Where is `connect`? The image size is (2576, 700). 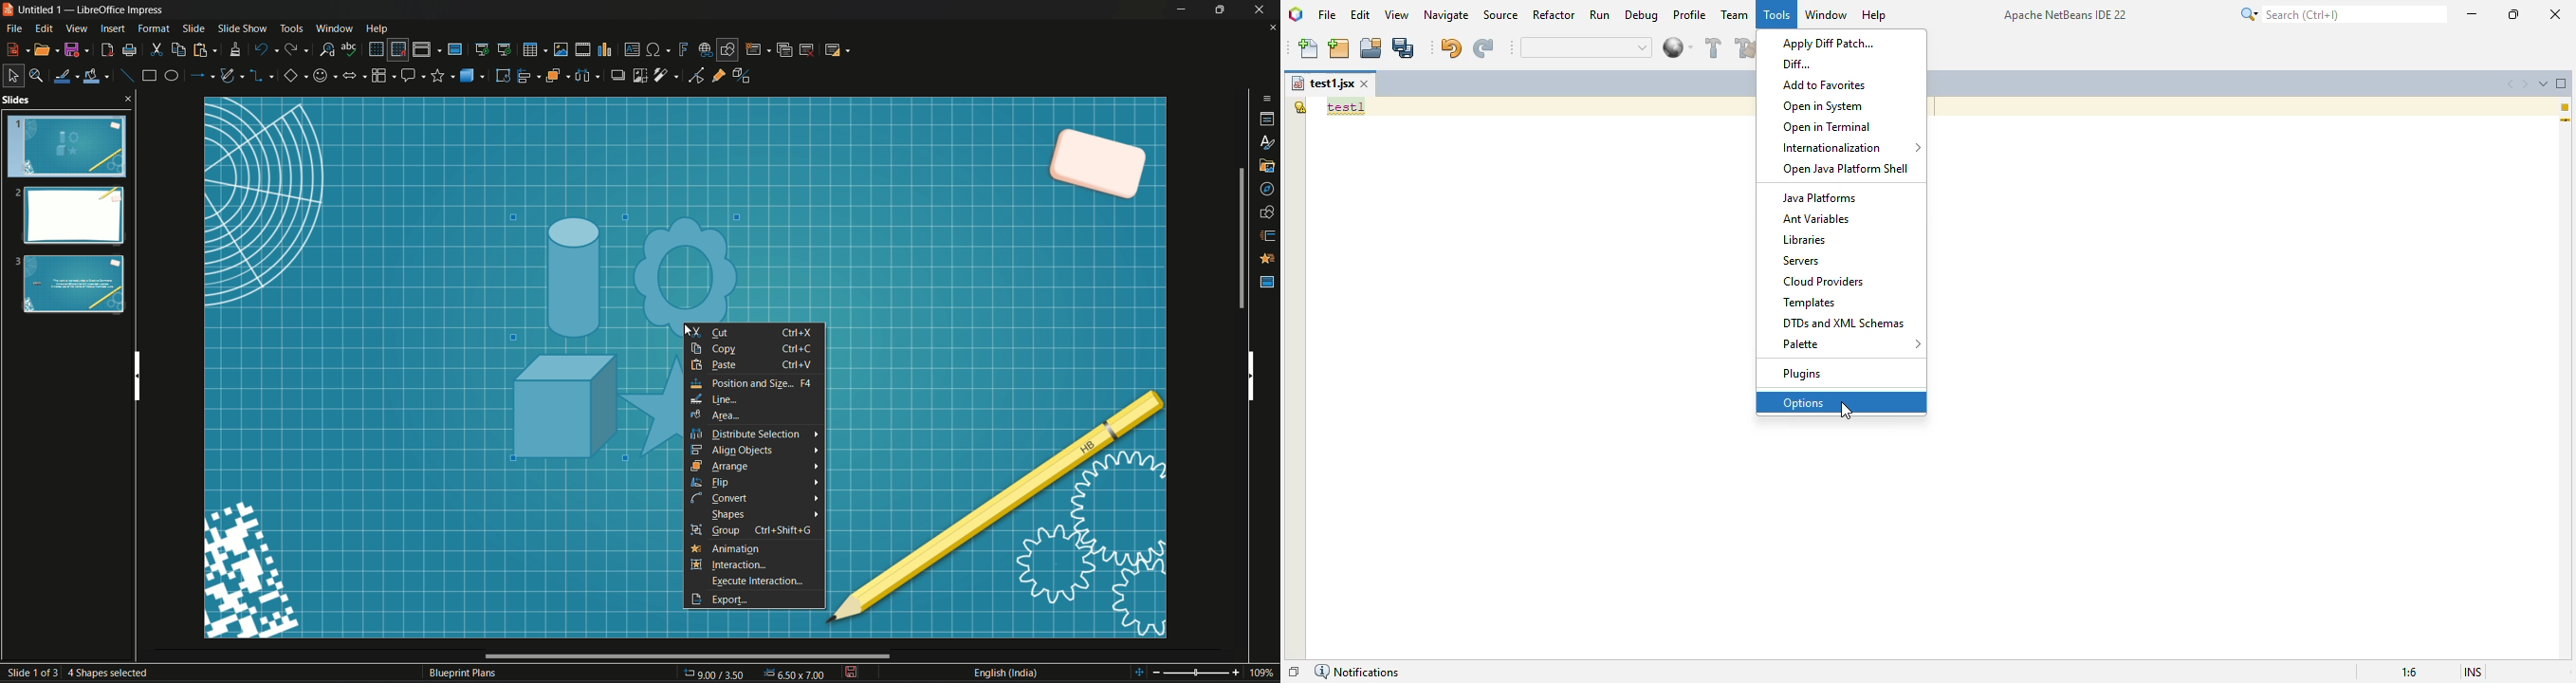 connect is located at coordinates (724, 498).